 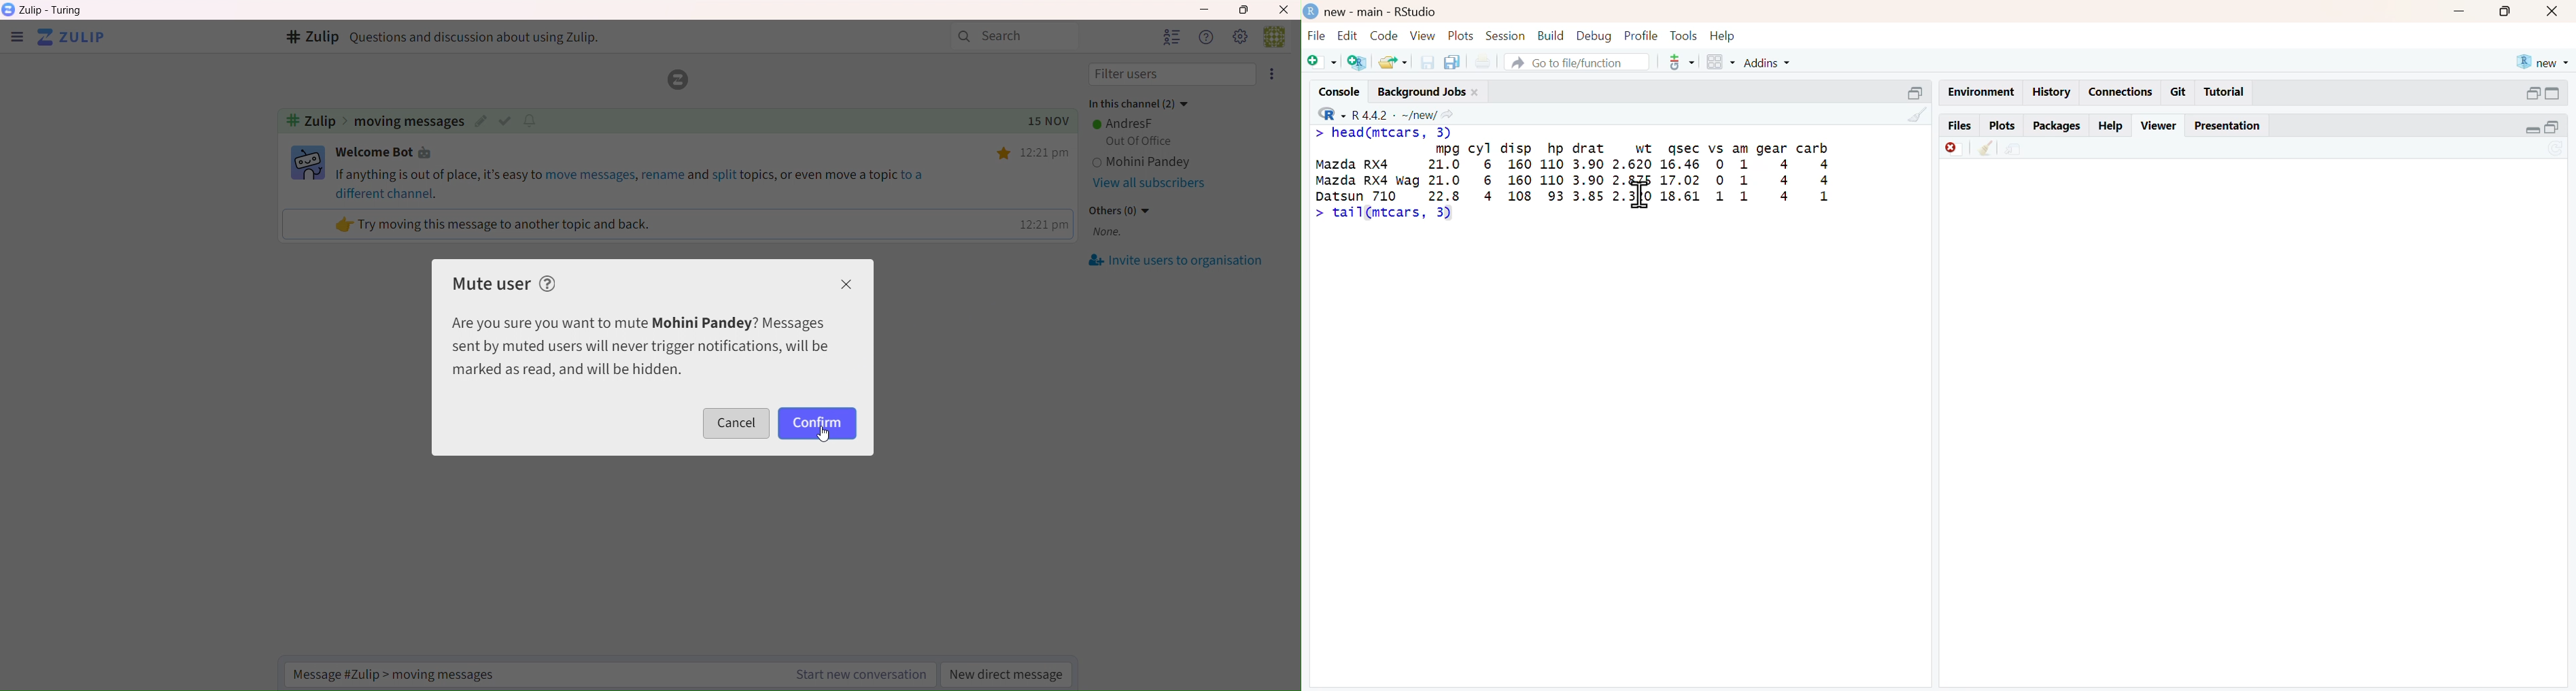 What do you see at coordinates (1275, 74) in the screenshot?
I see `menu` at bounding box center [1275, 74].